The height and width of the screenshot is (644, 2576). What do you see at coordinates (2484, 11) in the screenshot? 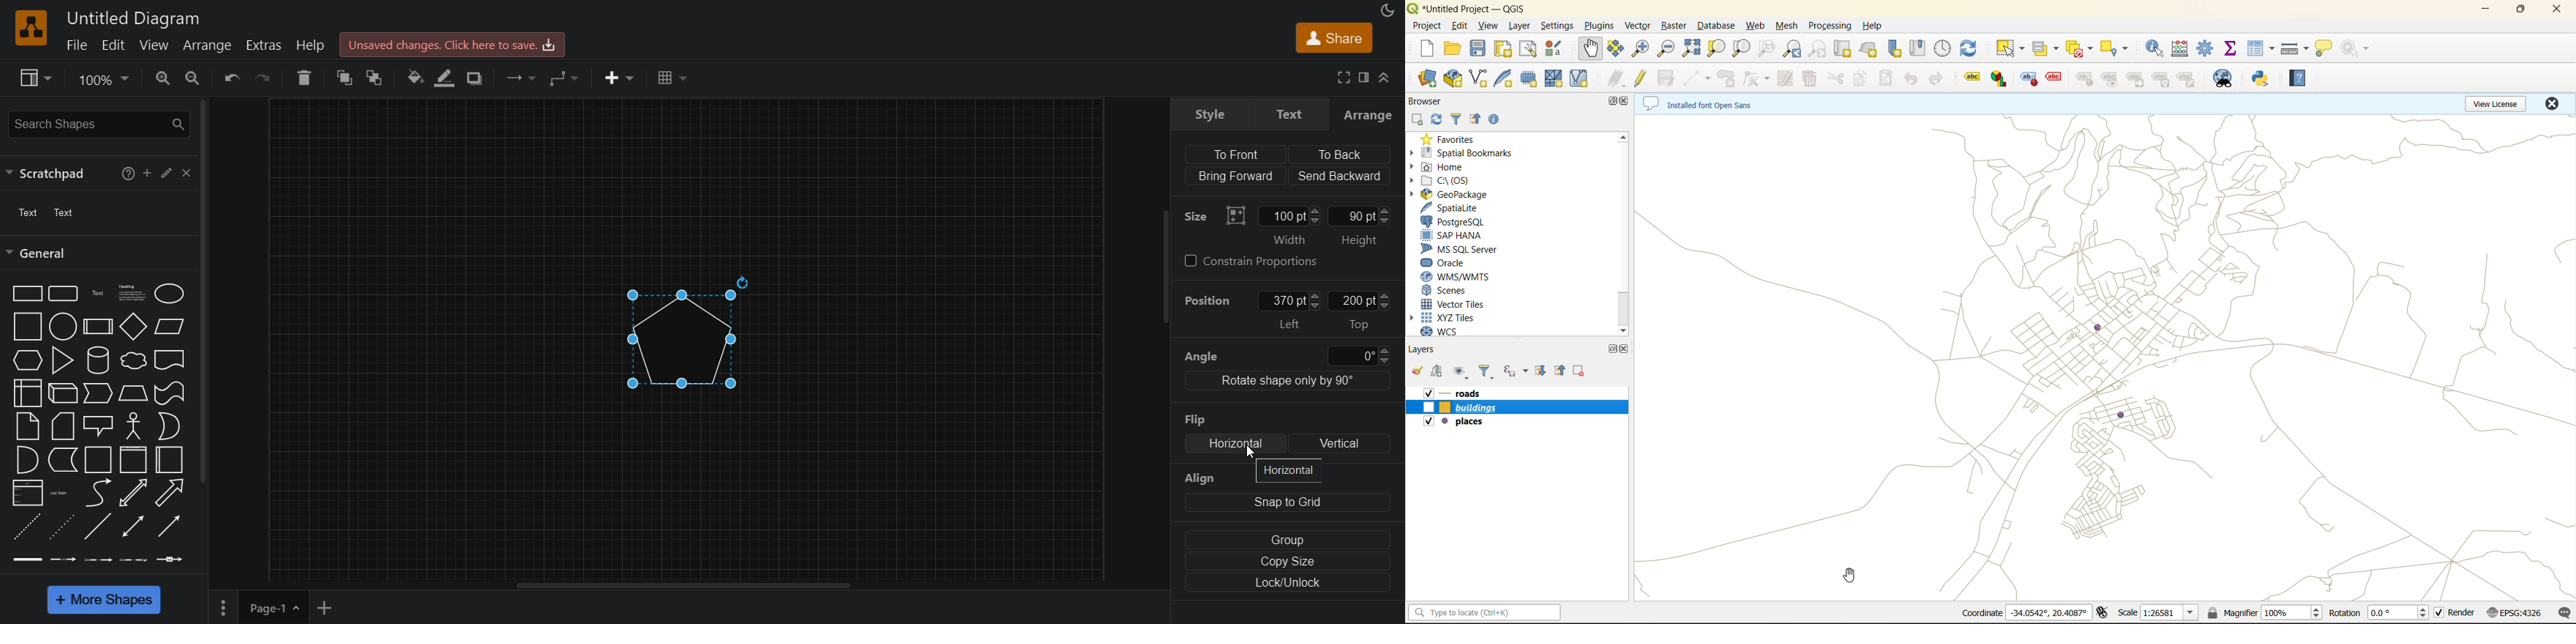
I see `minimize` at bounding box center [2484, 11].